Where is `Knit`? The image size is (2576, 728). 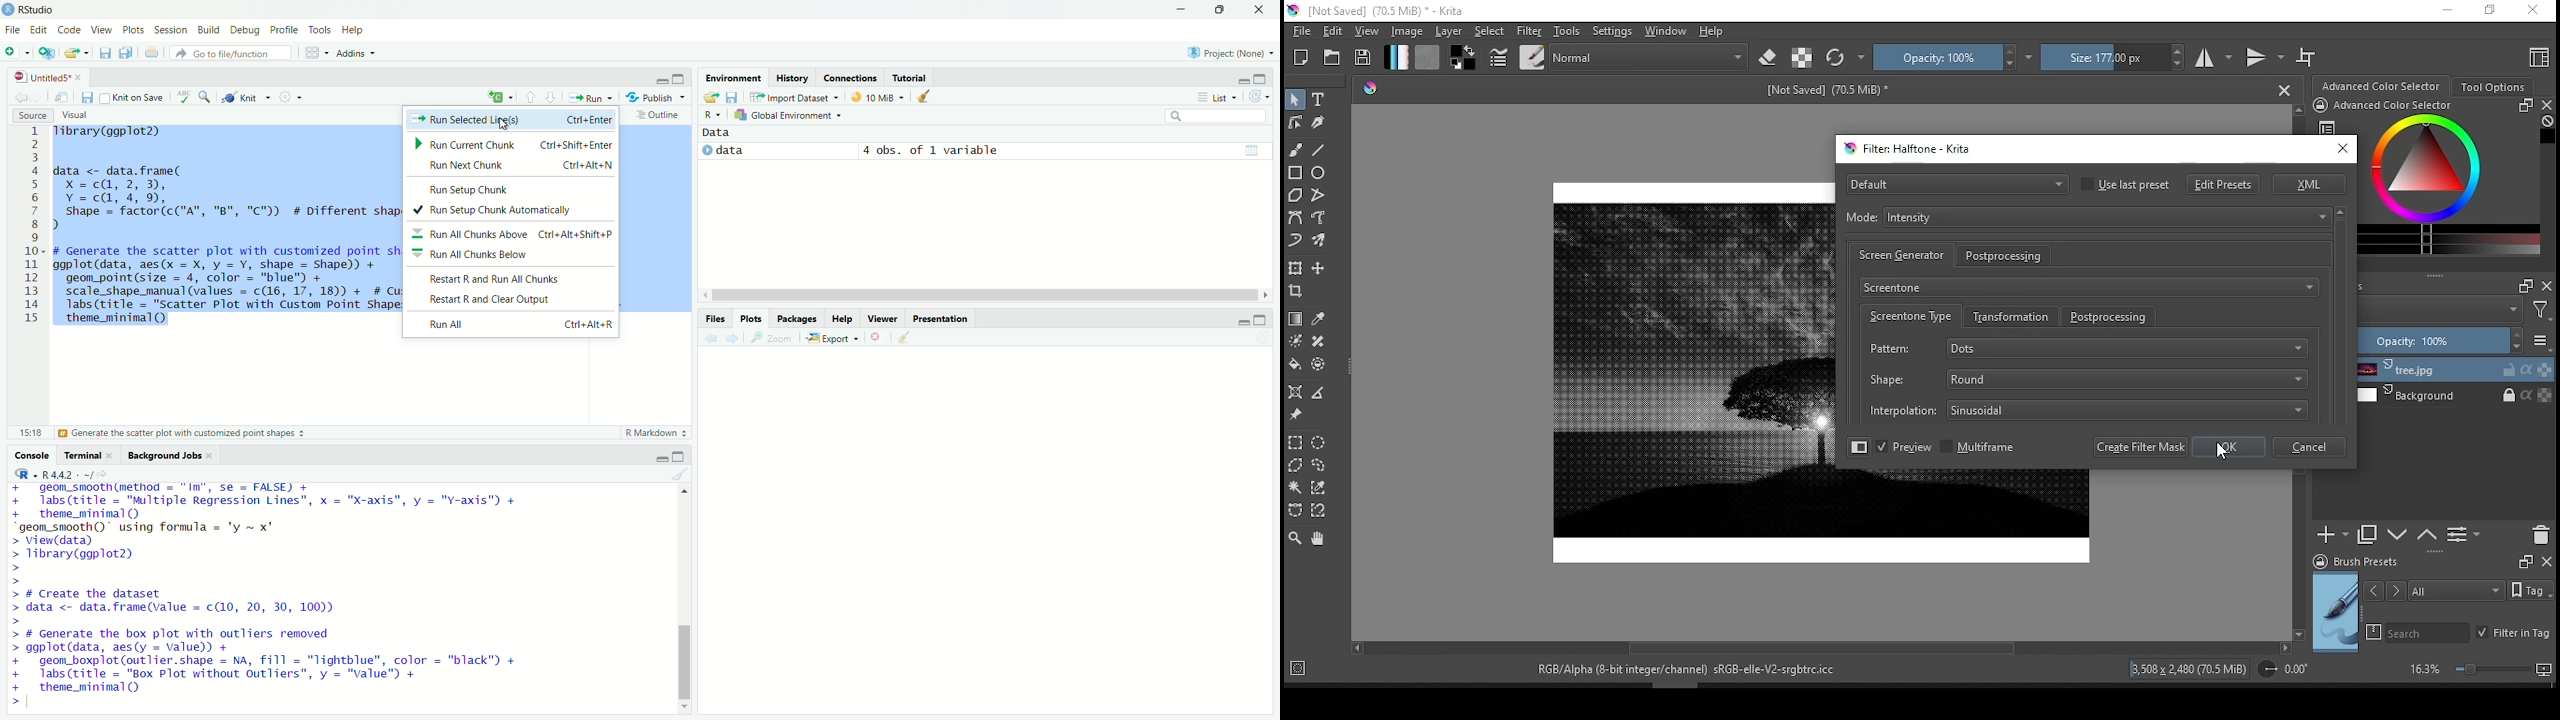 Knit is located at coordinates (245, 97).